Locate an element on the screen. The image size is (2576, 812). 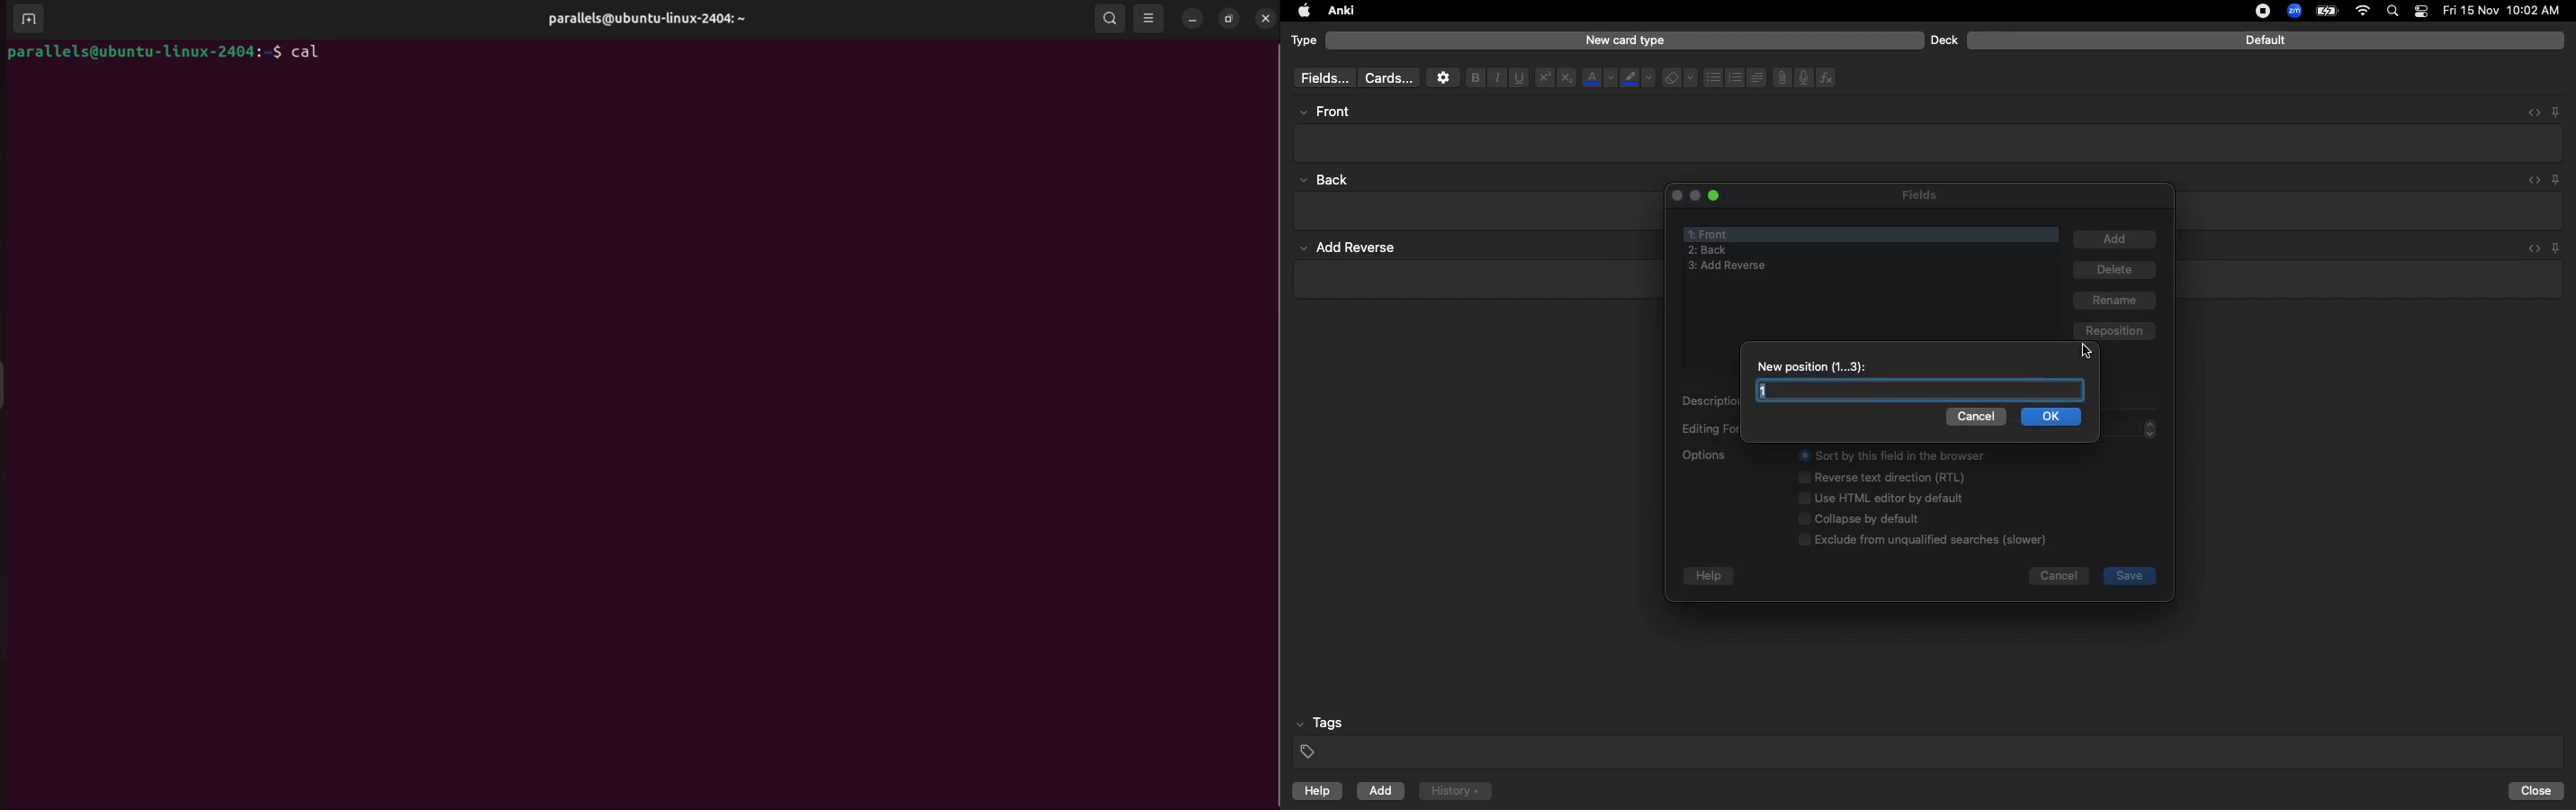
Zoom is located at coordinates (2293, 12).